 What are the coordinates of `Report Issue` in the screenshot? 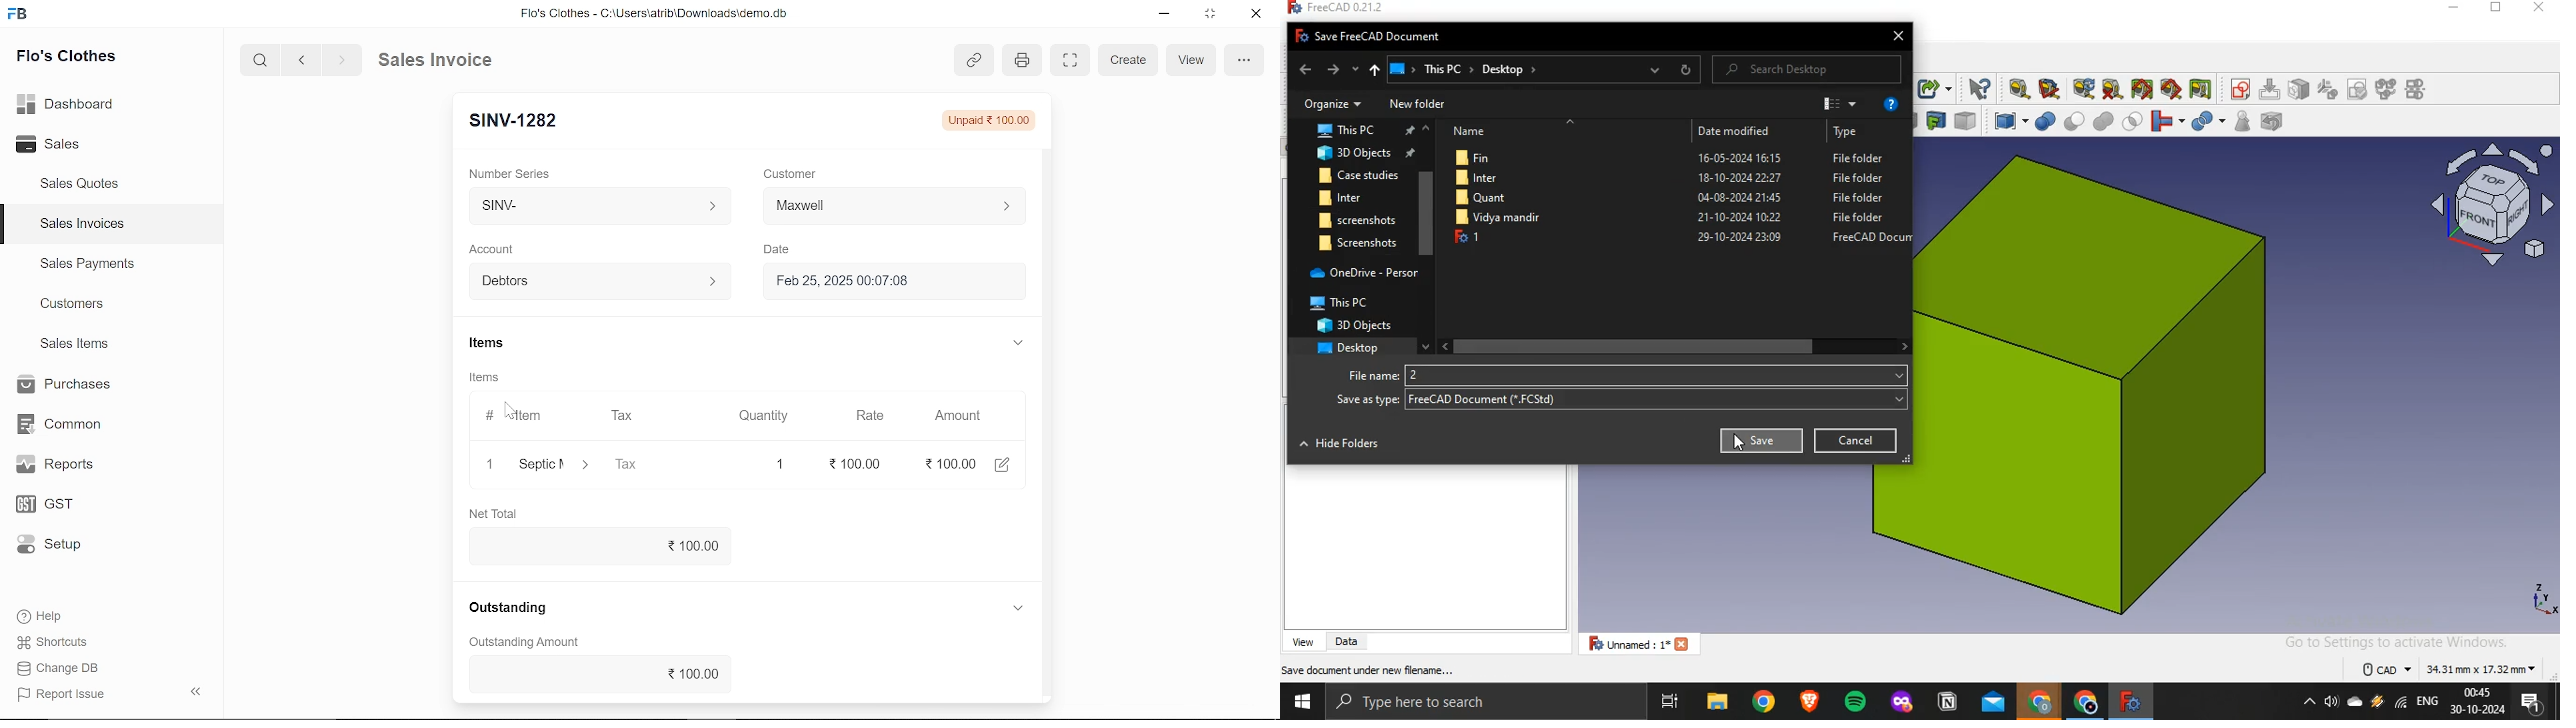 It's located at (61, 693).